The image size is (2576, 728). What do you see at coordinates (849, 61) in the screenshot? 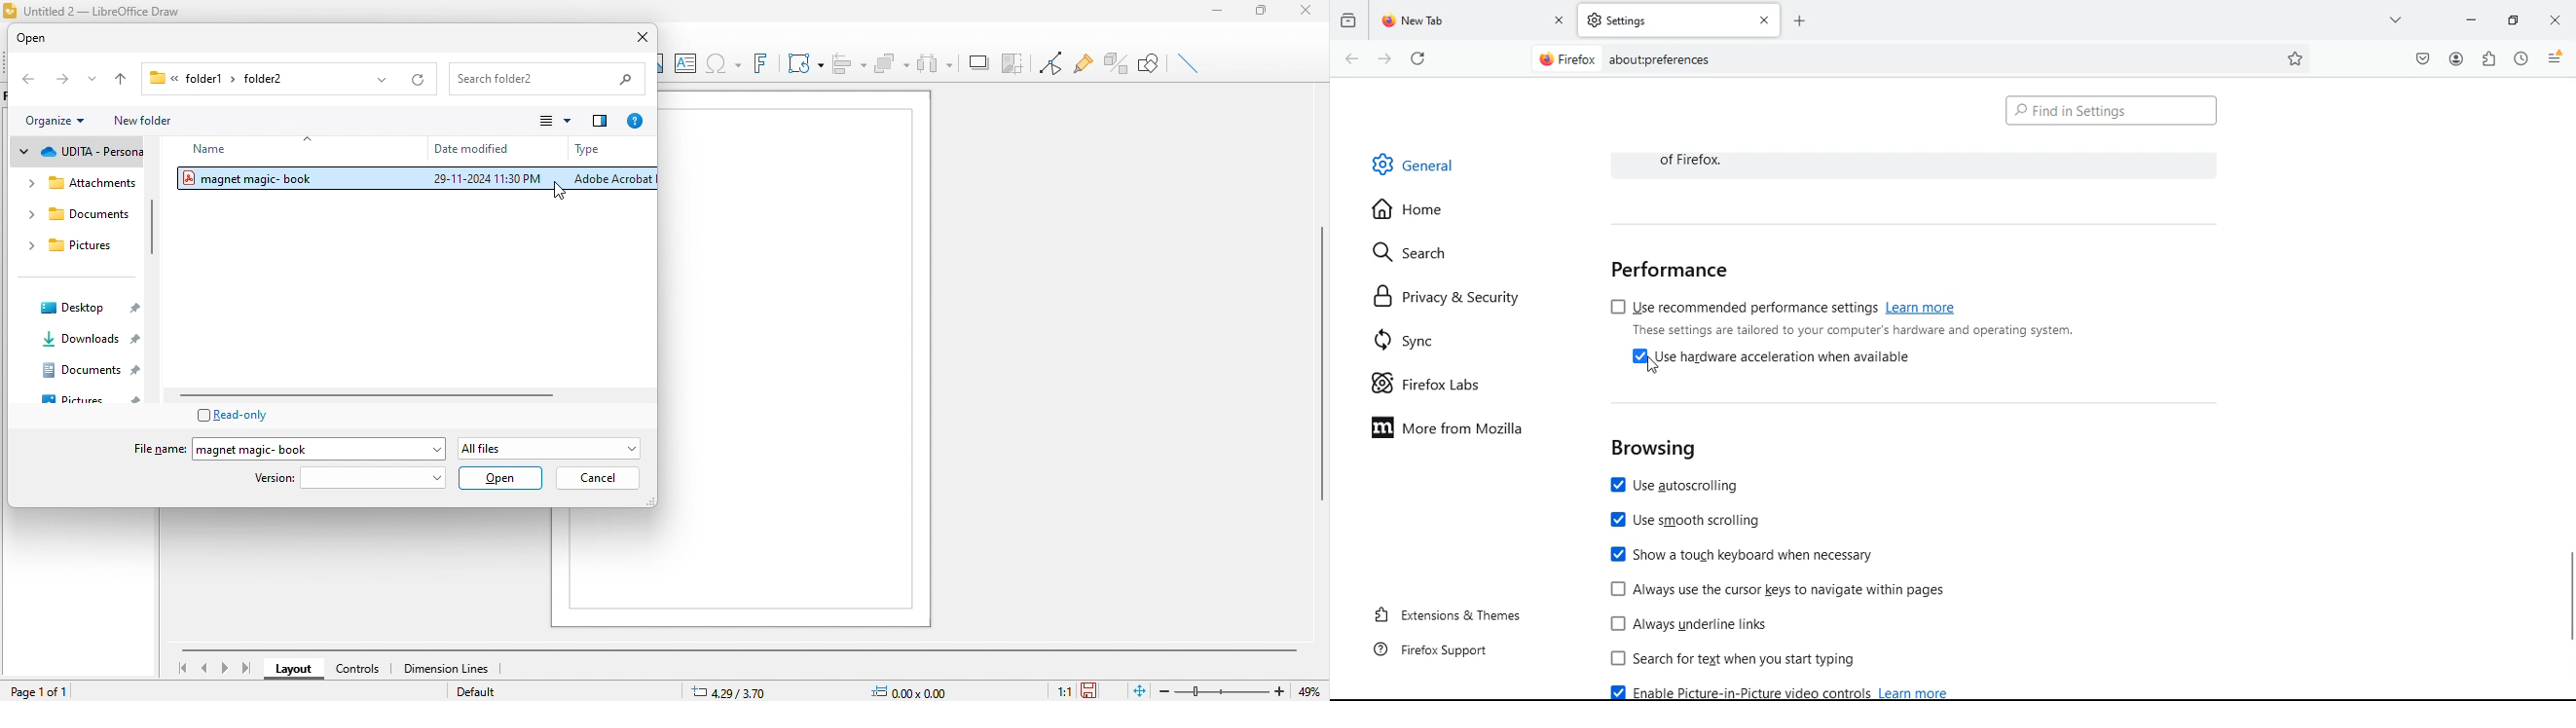
I see `align object` at bounding box center [849, 61].